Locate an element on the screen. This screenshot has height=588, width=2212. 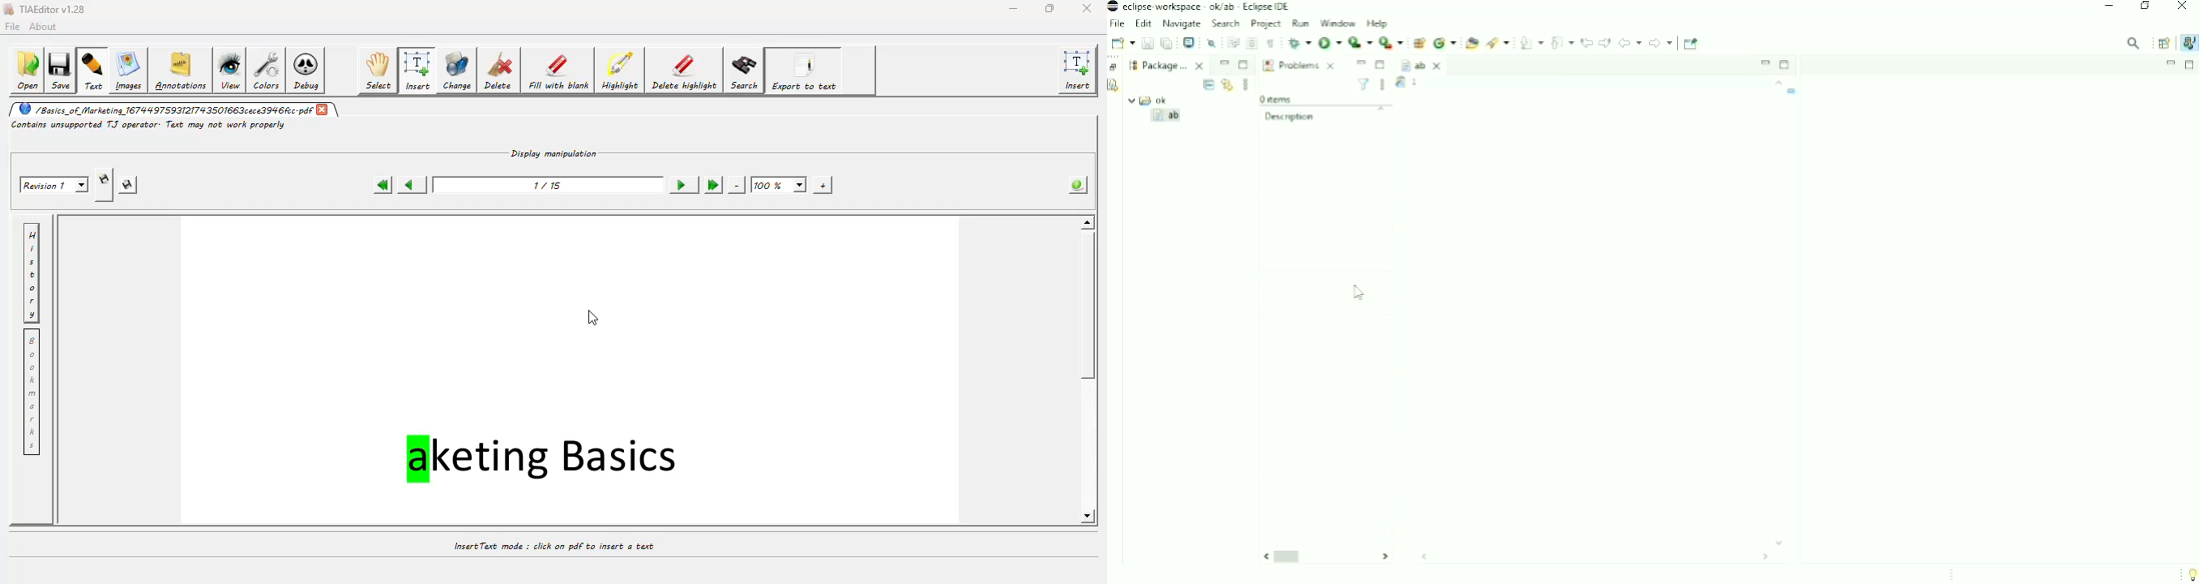
More is located at coordinates (1245, 85).